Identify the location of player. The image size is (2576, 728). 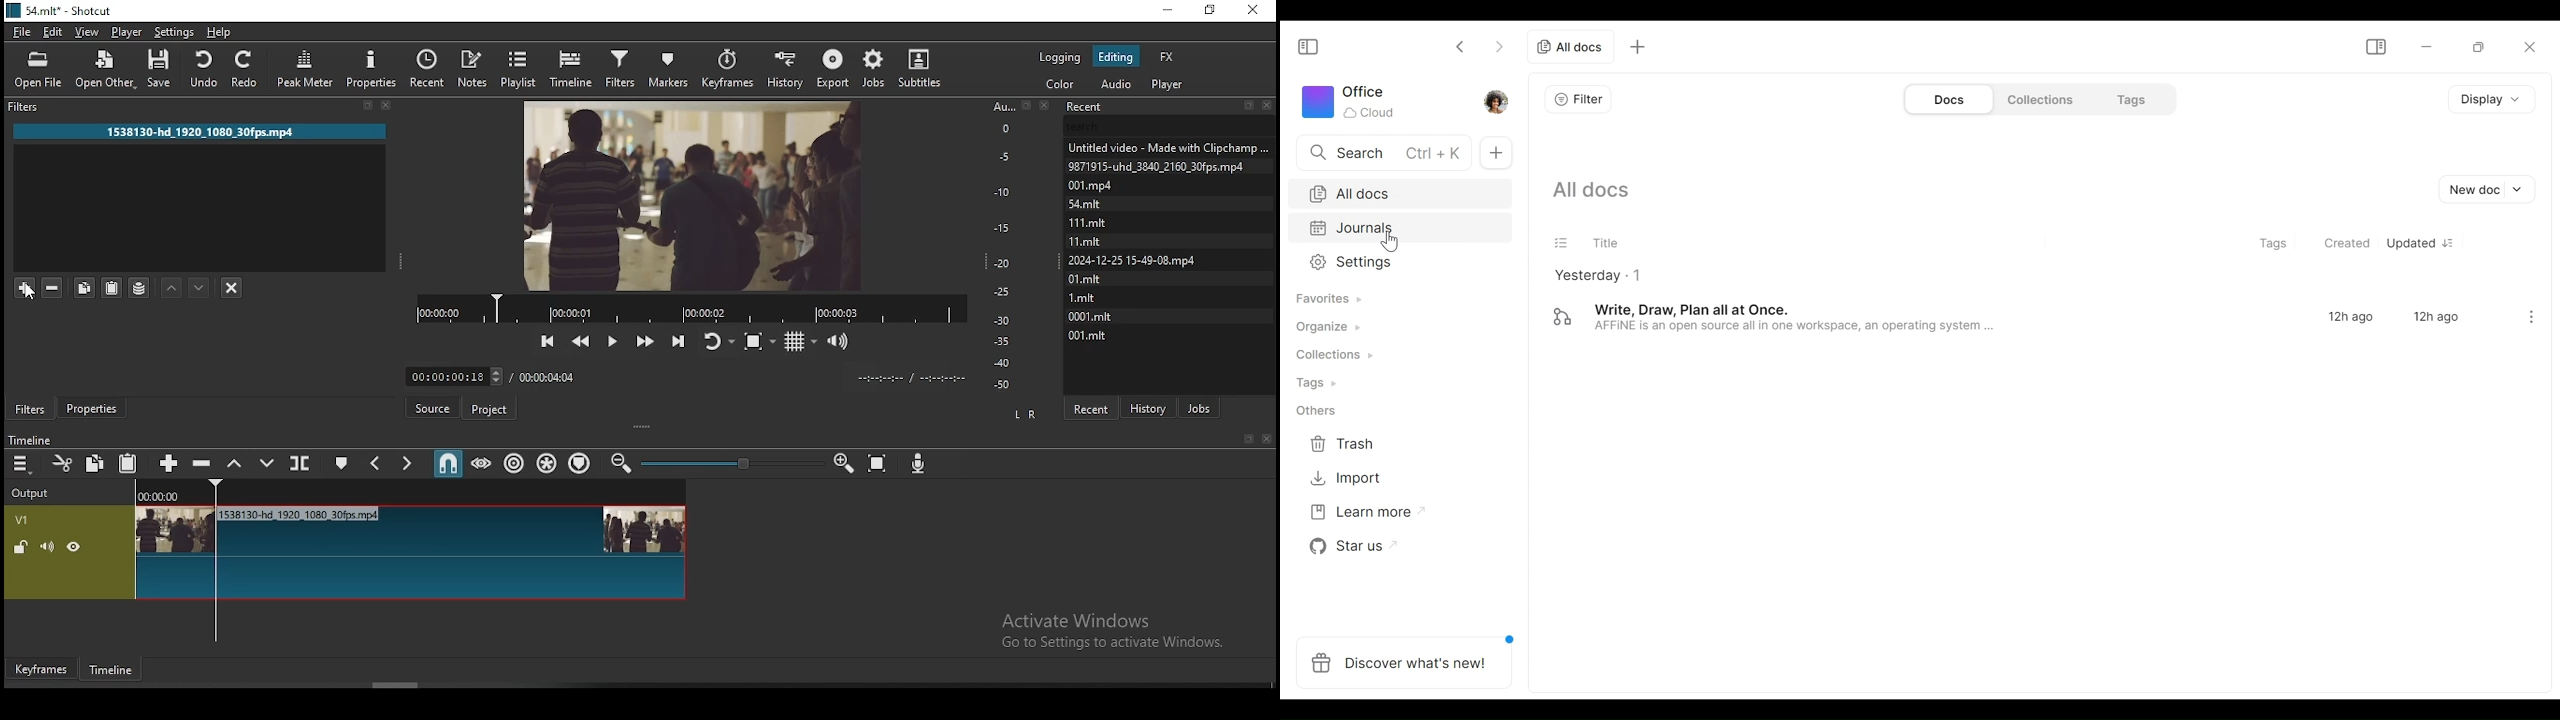
(125, 33).